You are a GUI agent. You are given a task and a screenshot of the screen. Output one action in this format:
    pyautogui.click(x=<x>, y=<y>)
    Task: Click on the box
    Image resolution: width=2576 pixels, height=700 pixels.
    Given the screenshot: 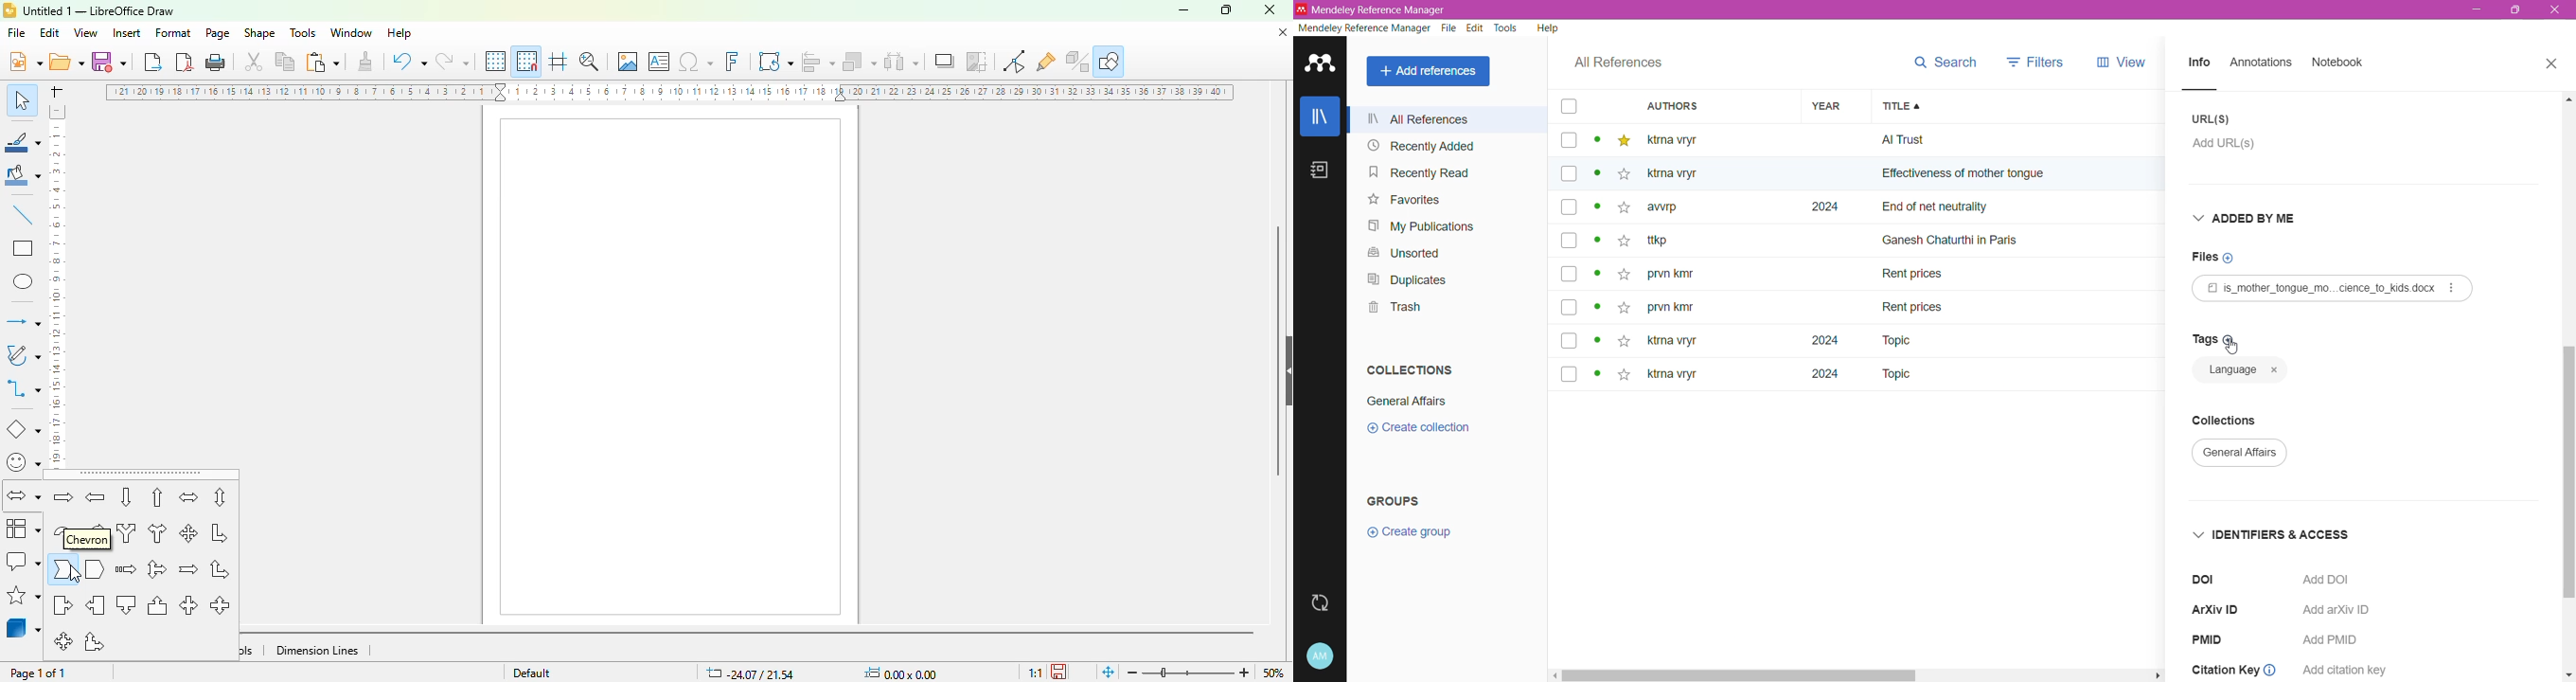 What is the action you would take?
    pyautogui.click(x=1569, y=141)
    